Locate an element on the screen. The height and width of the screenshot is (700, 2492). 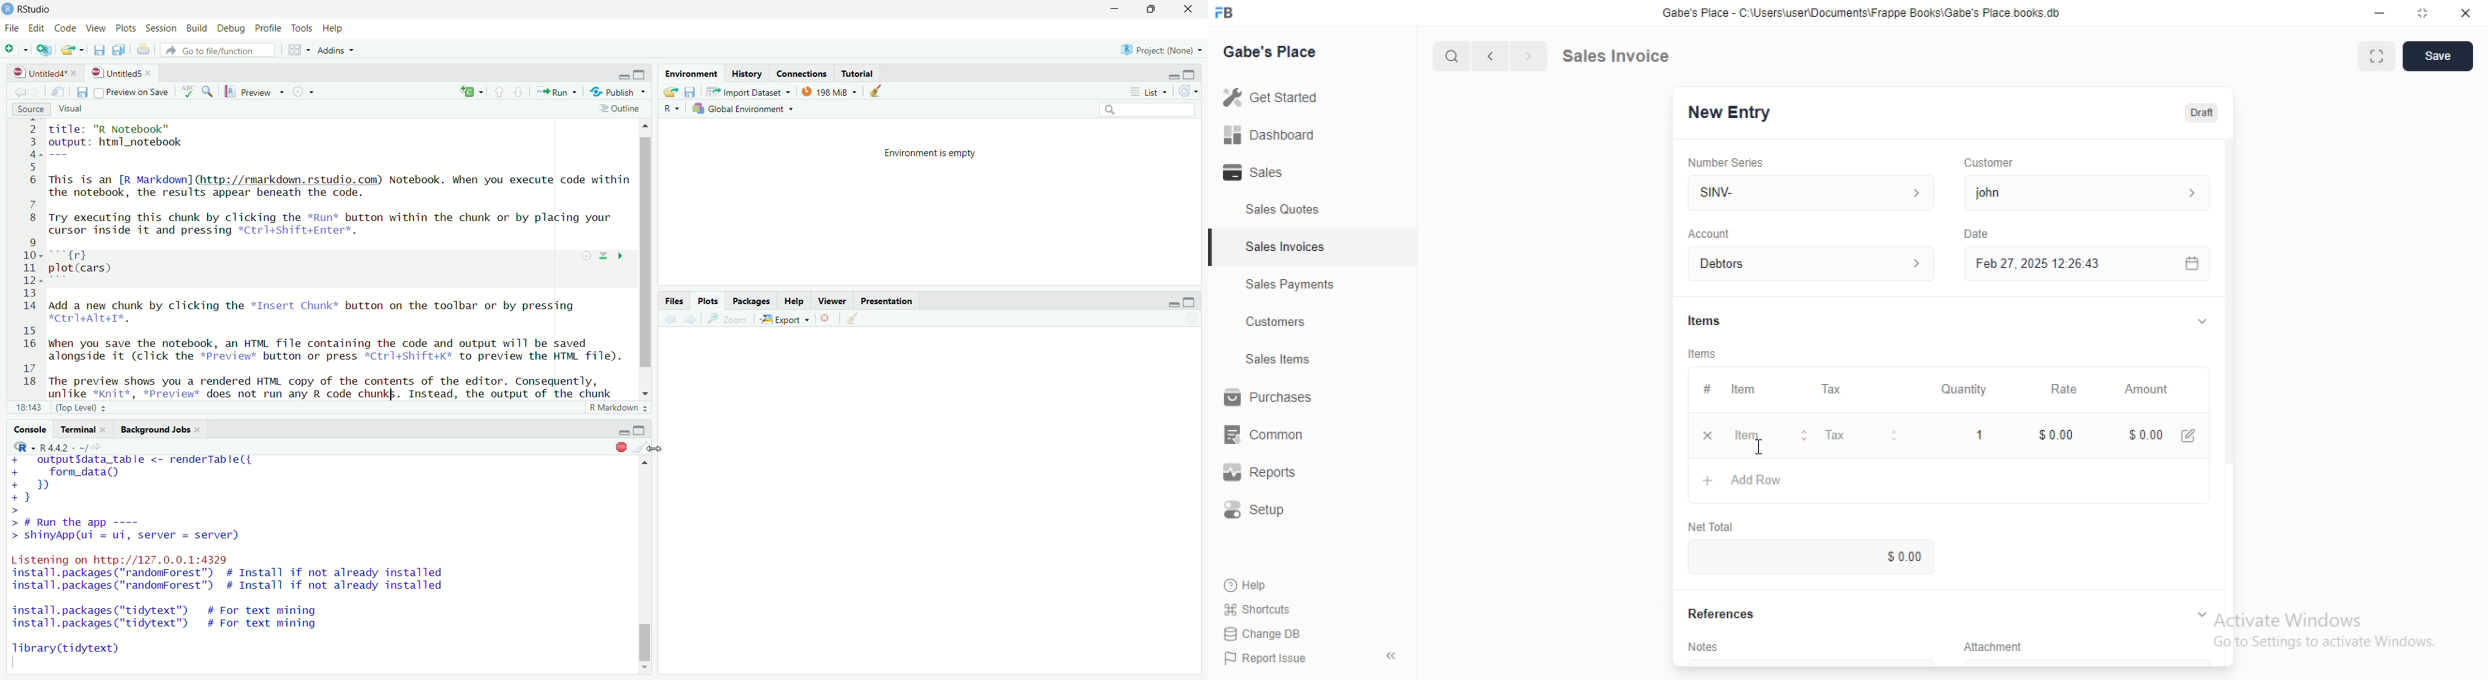
maximize is located at coordinates (1190, 303).